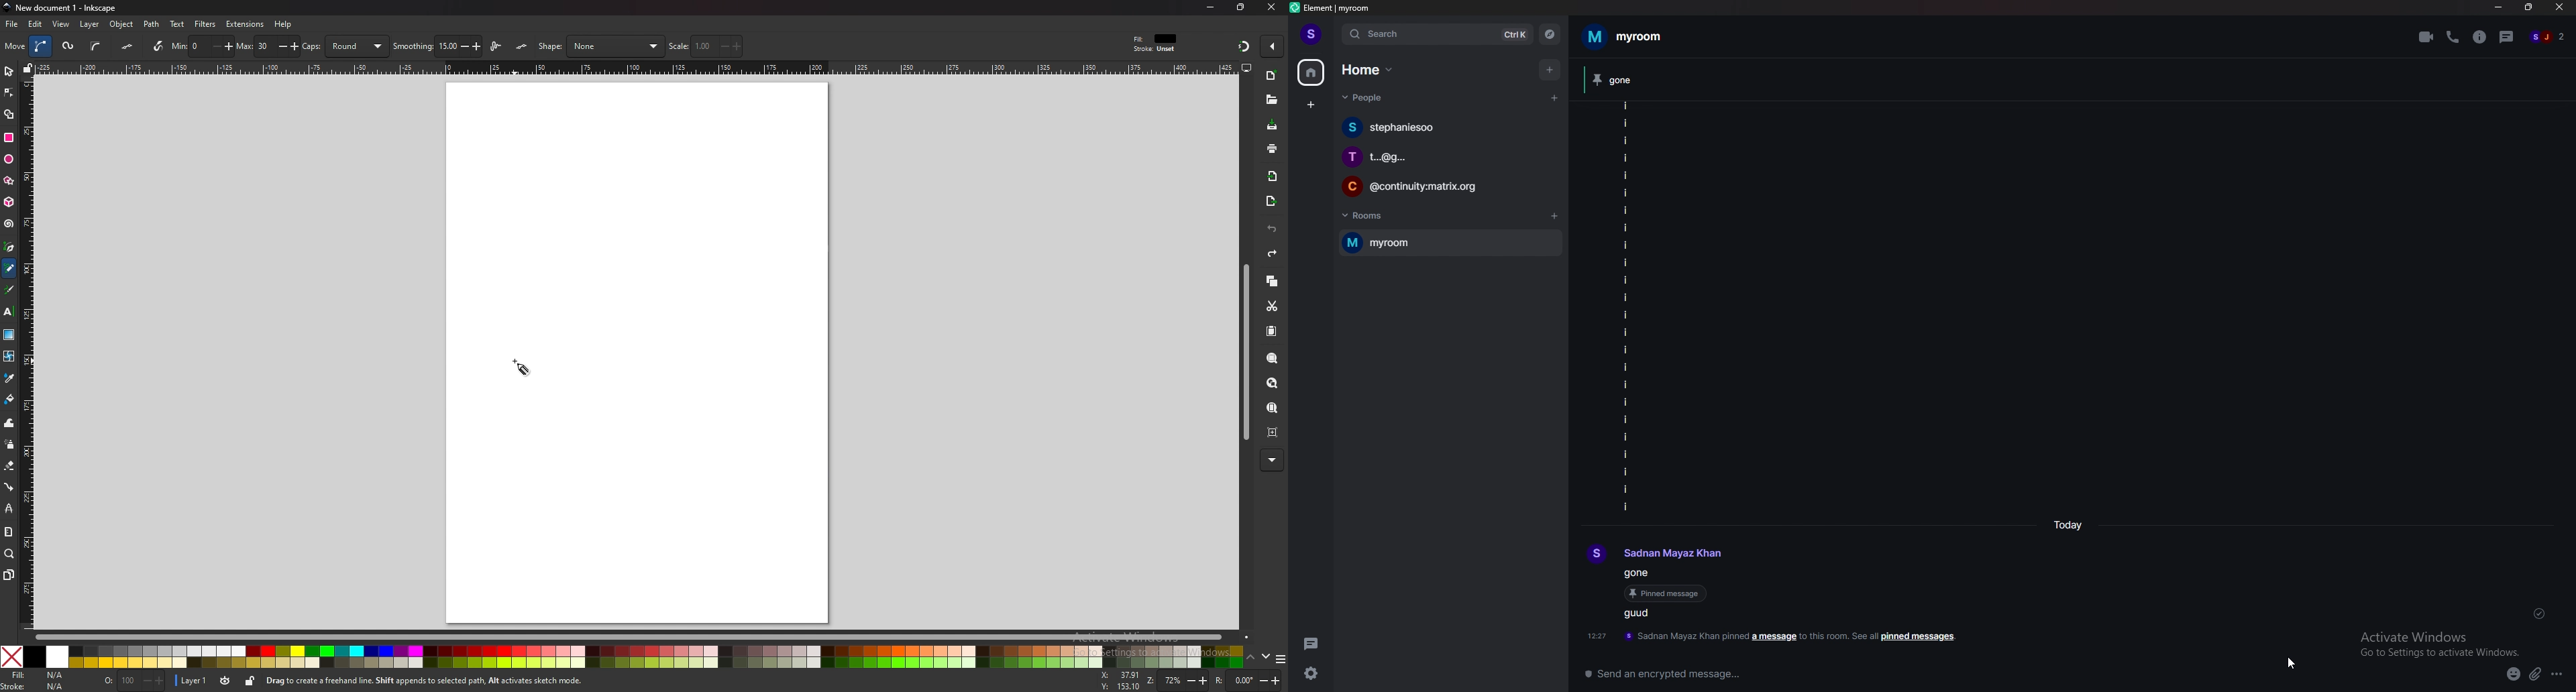 The width and height of the screenshot is (2576, 700). I want to click on horizontal scale, so click(636, 68).